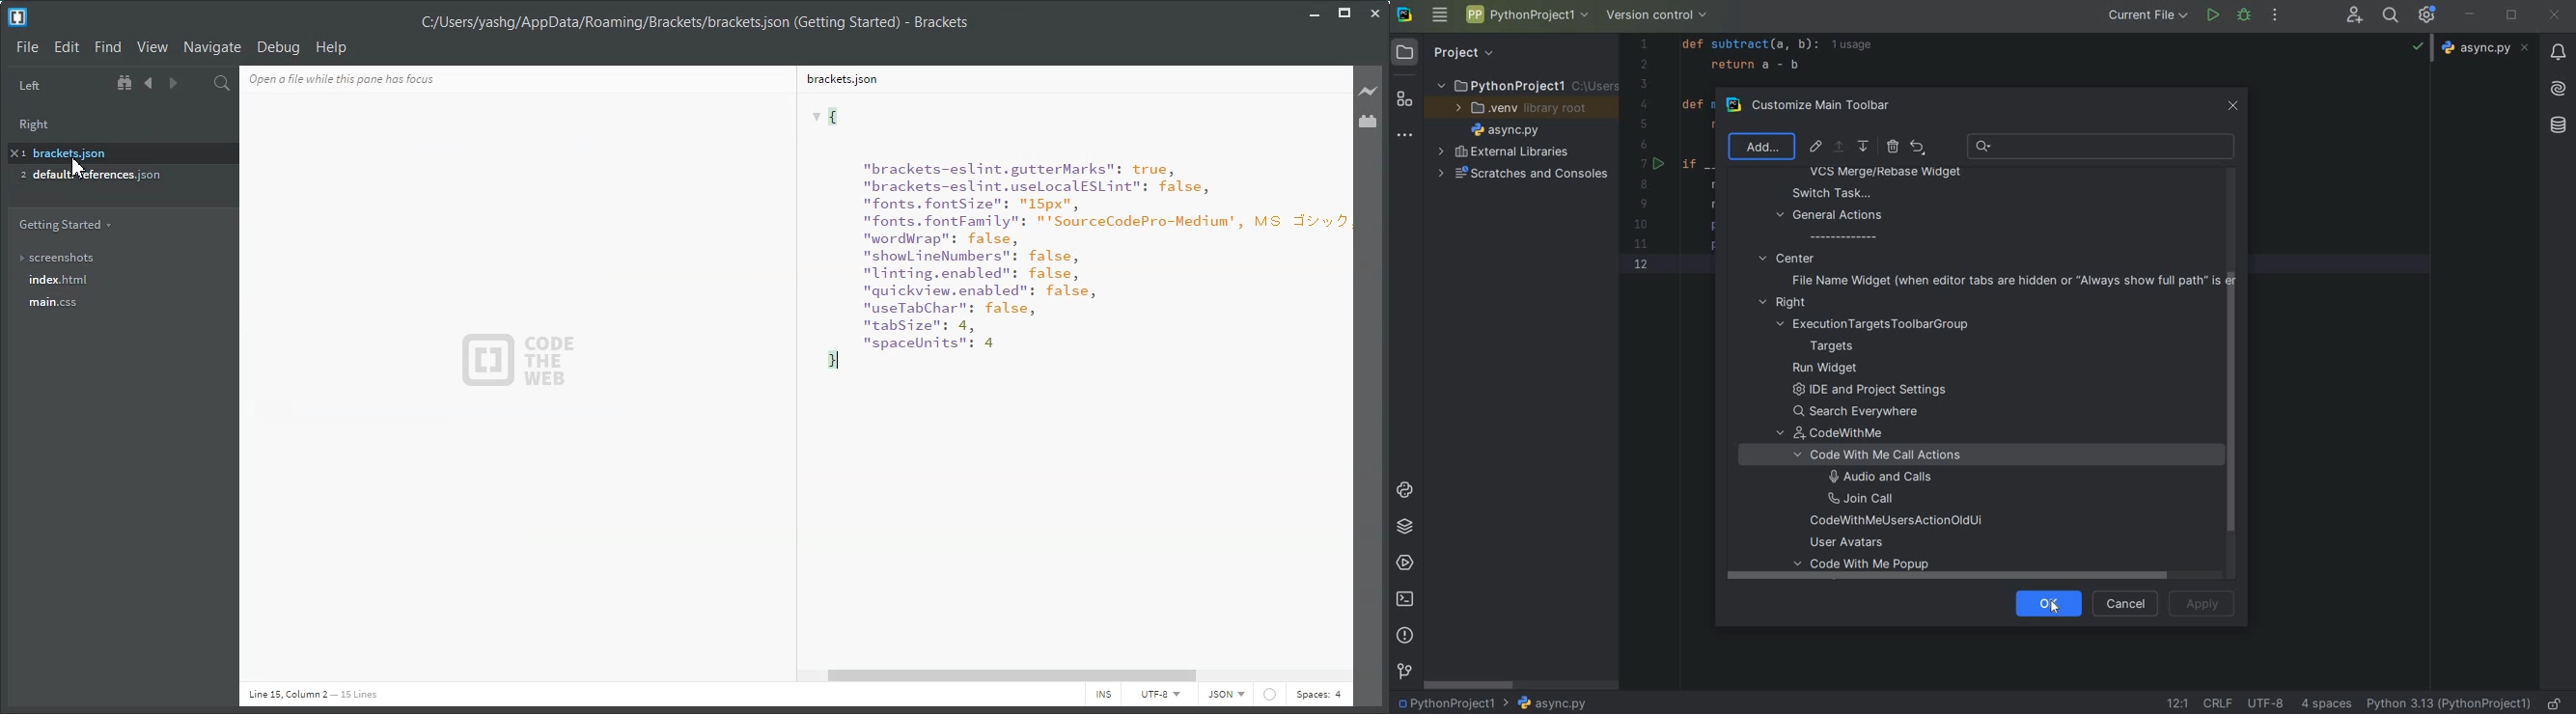  I want to click on file name widget, so click(2010, 280).